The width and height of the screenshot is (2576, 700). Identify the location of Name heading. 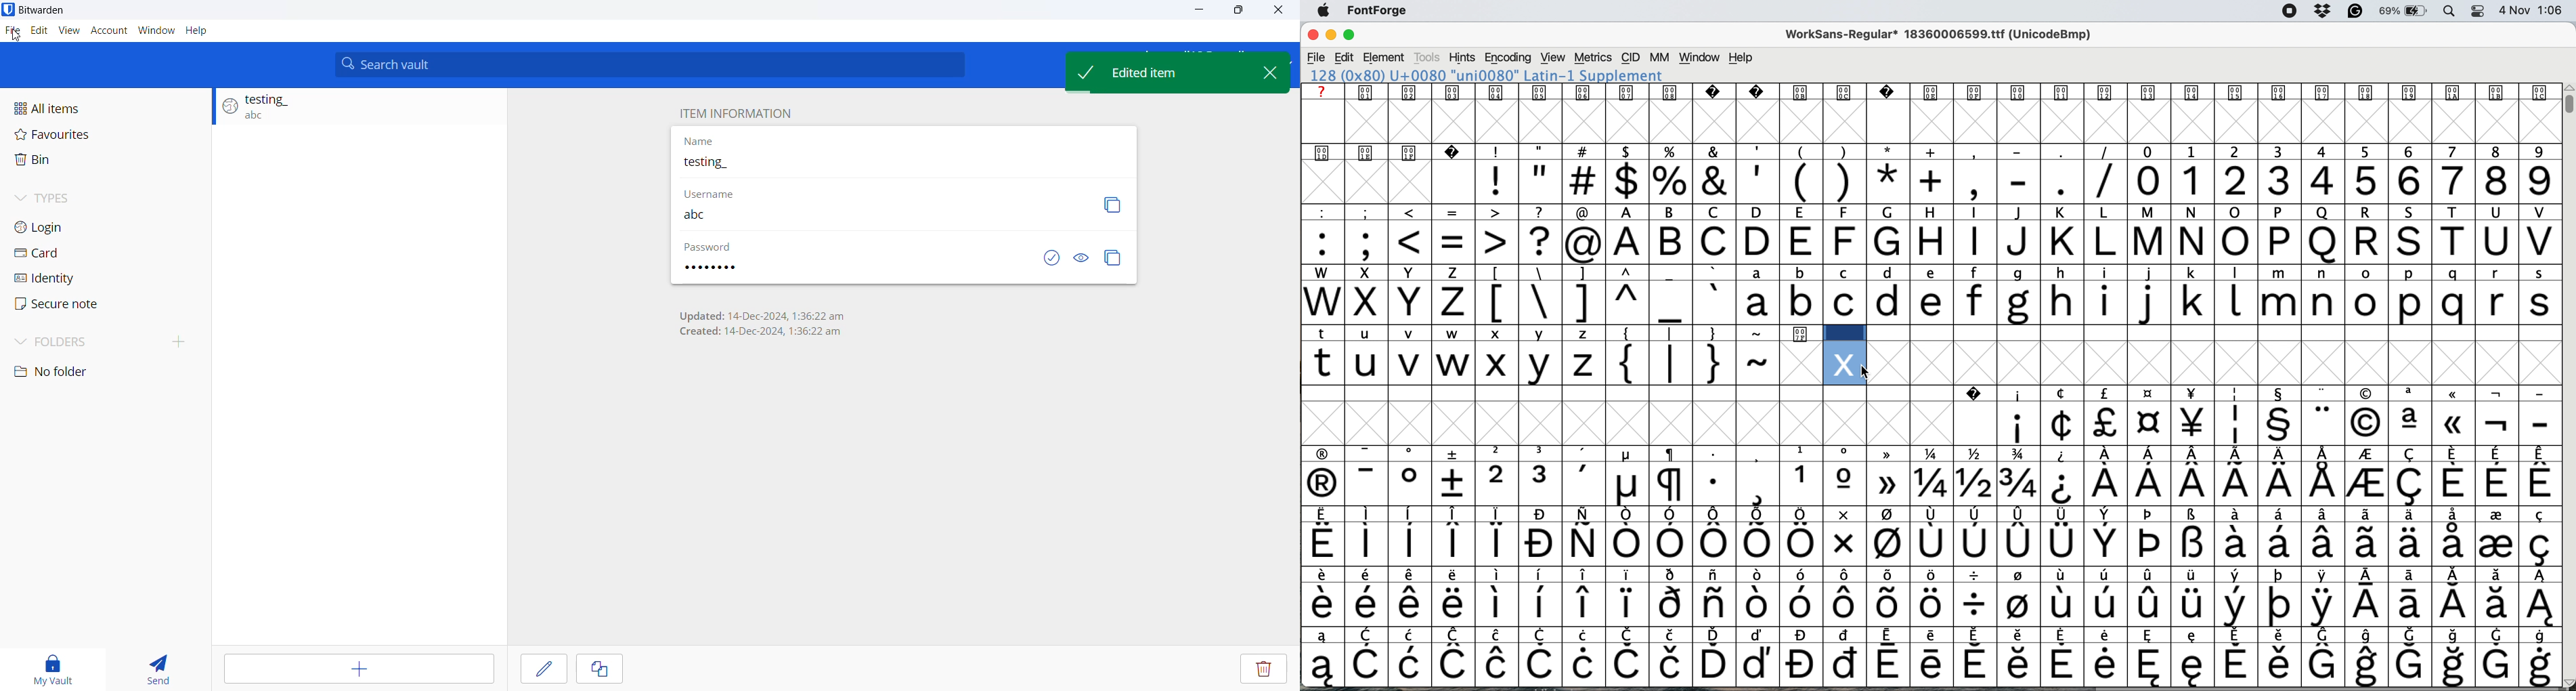
(700, 142).